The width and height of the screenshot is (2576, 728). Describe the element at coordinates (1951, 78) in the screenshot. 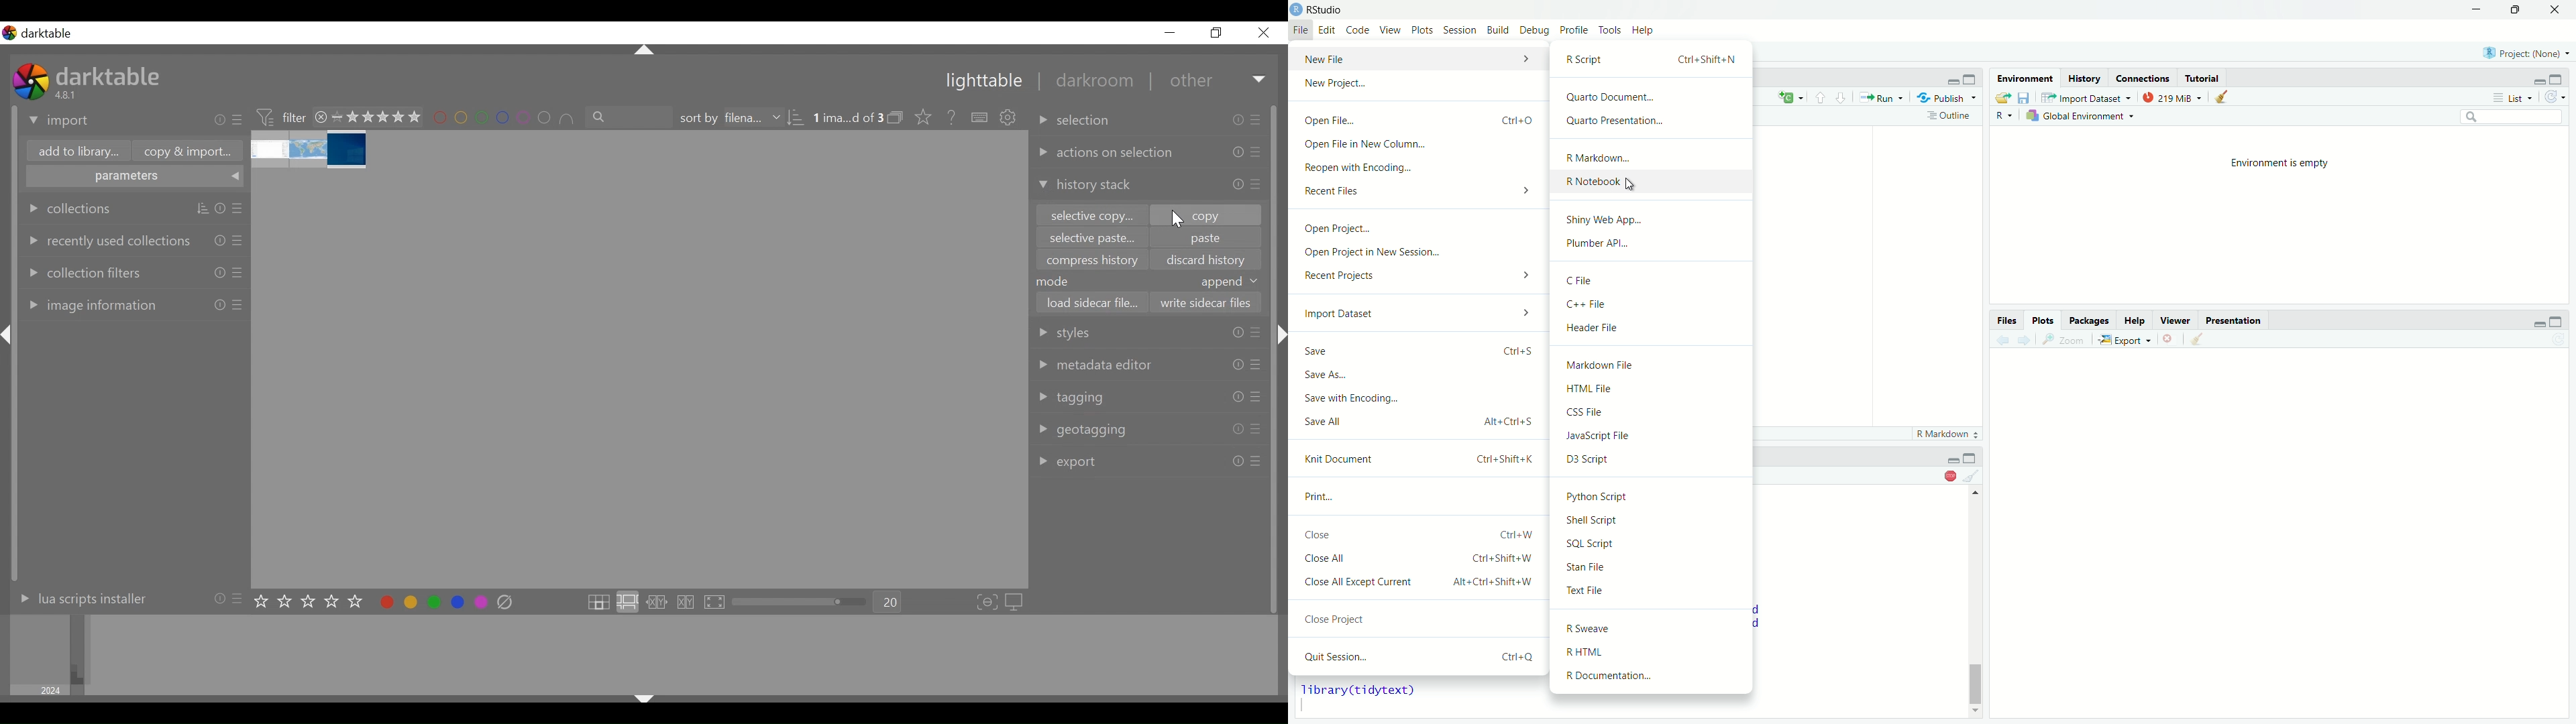

I see `minimize pane` at that location.